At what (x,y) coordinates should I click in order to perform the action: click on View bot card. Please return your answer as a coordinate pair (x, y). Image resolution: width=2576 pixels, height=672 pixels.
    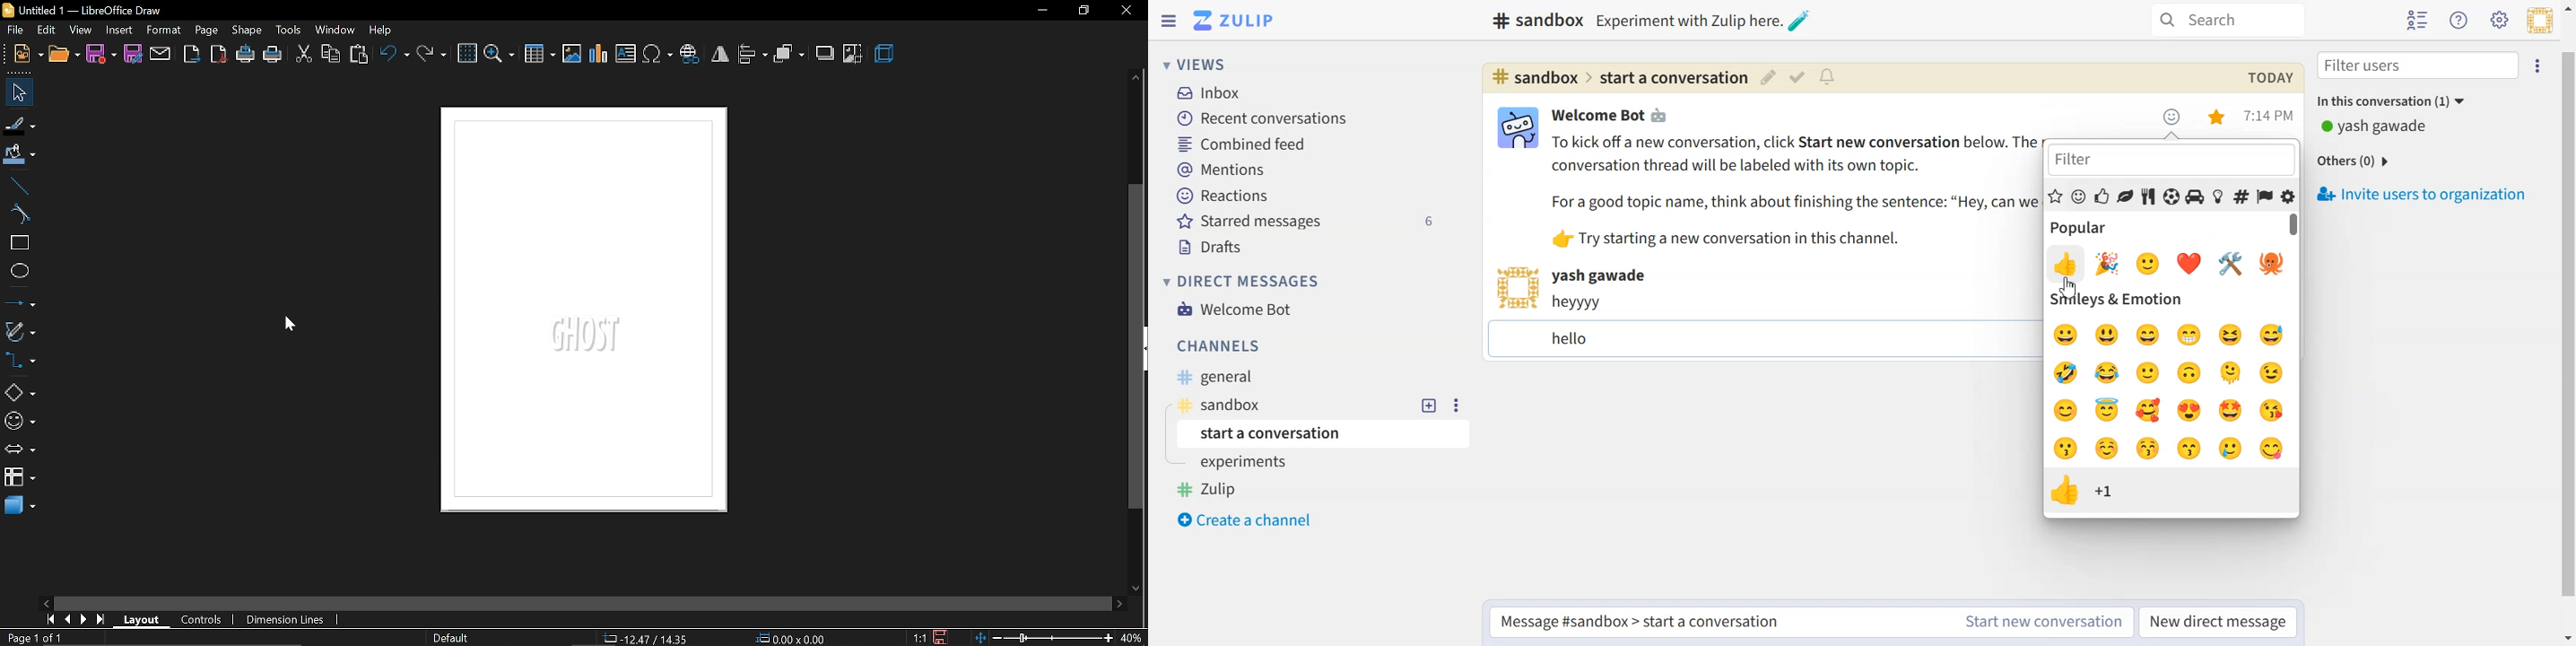
    Looking at the image, I should click on (1516, 128).